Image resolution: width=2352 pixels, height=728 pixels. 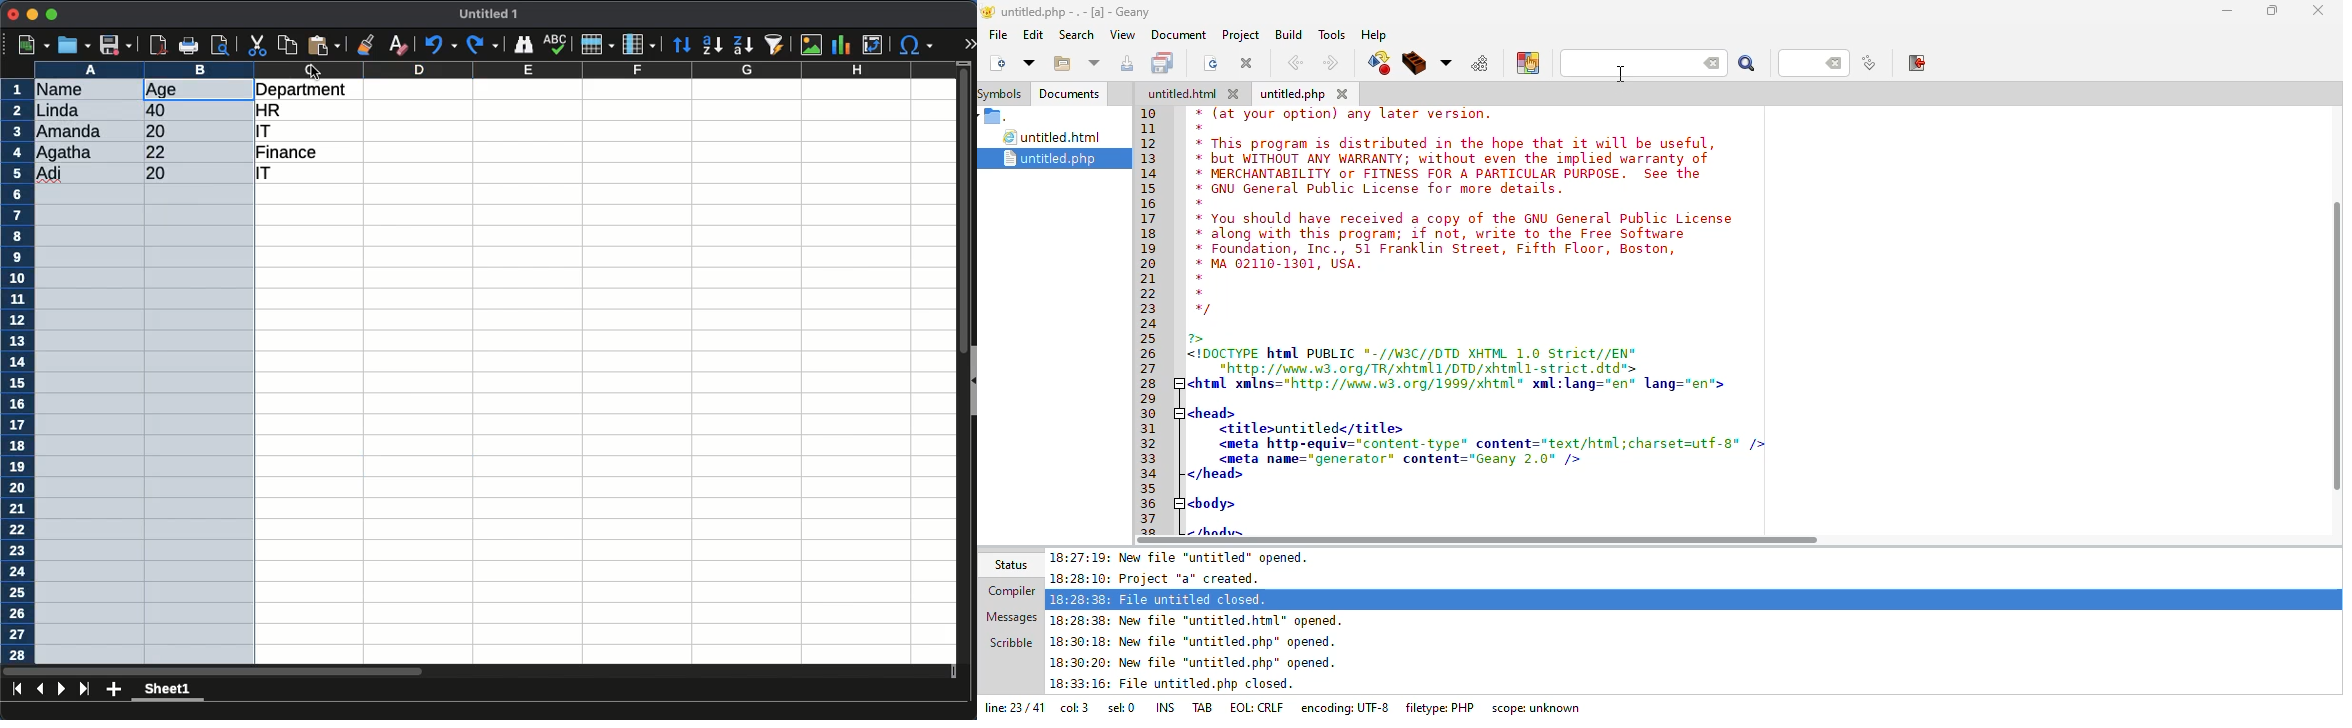 What do you see at coordinates (158, 47) in the screenshot?
I see `pdf reader` at bounding box center [158, 47].